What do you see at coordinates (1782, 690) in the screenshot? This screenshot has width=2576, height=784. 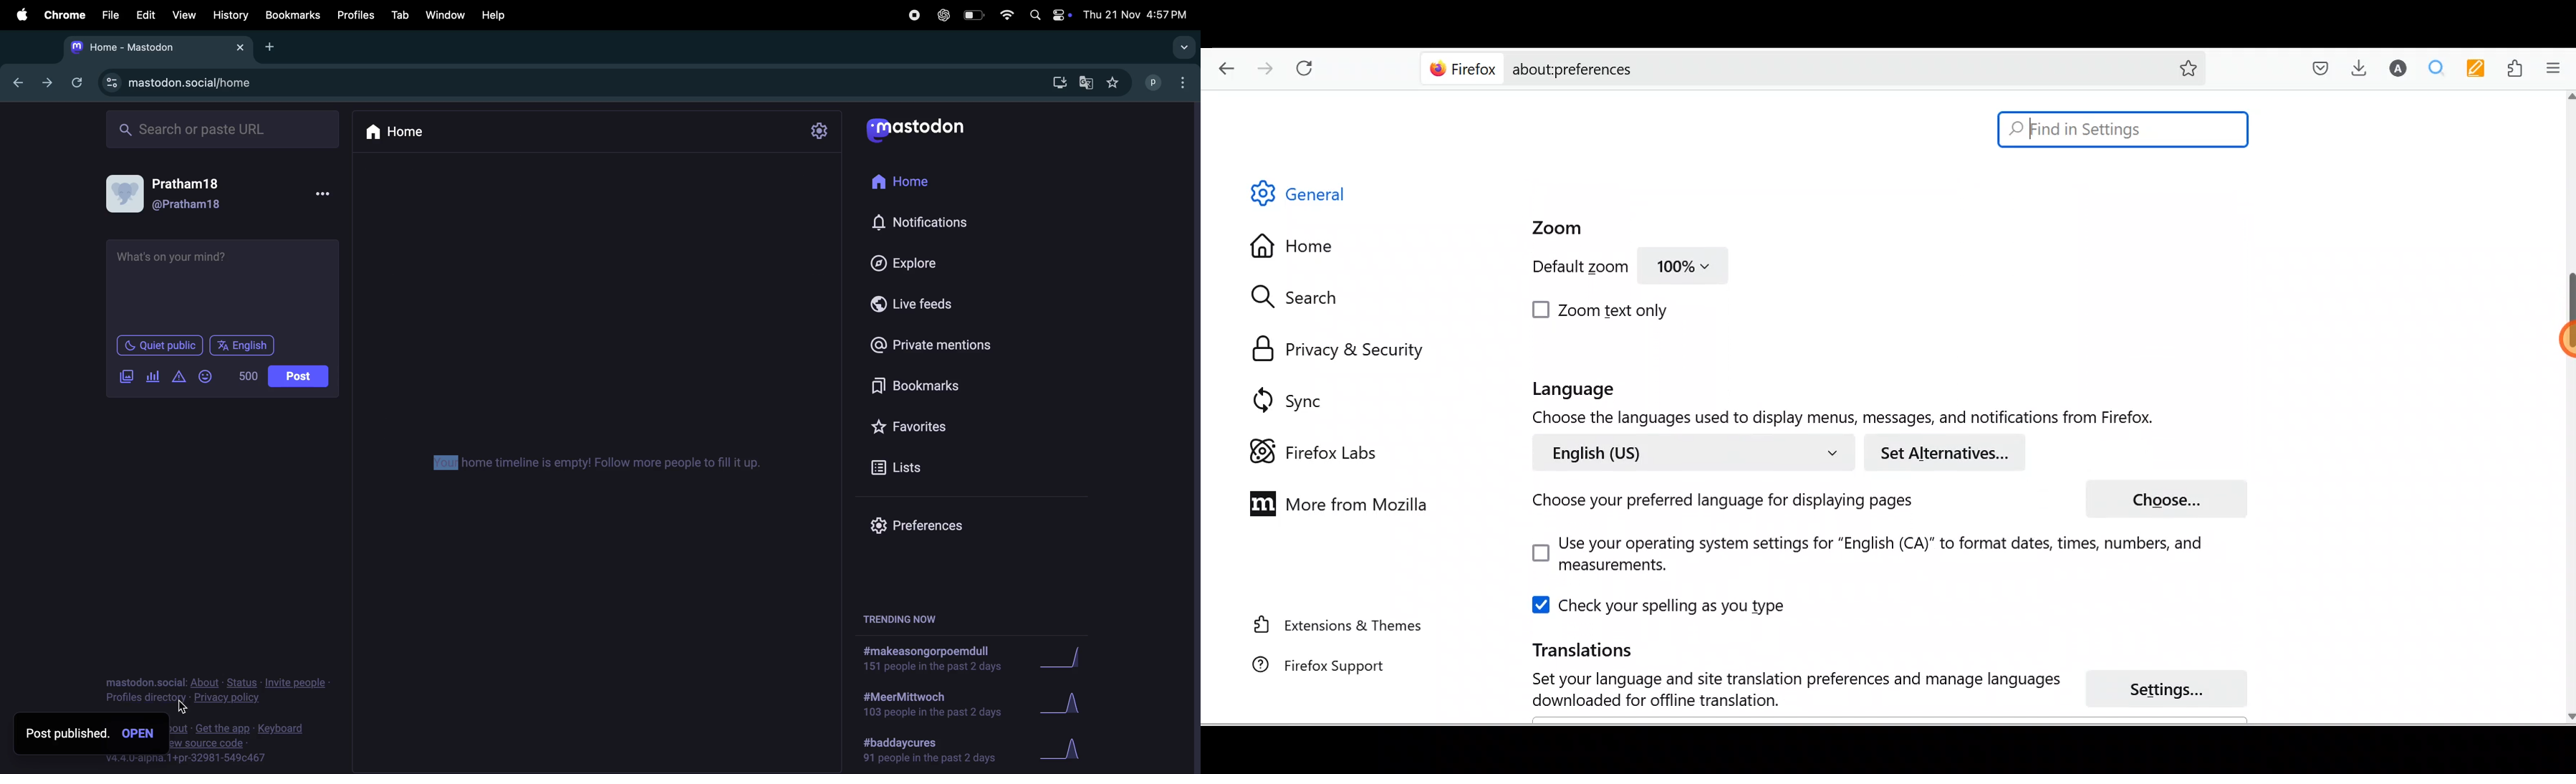 I see `Set your language and site translation preferences and manage language download for offline translation.` at bounding box center [1782, 690].